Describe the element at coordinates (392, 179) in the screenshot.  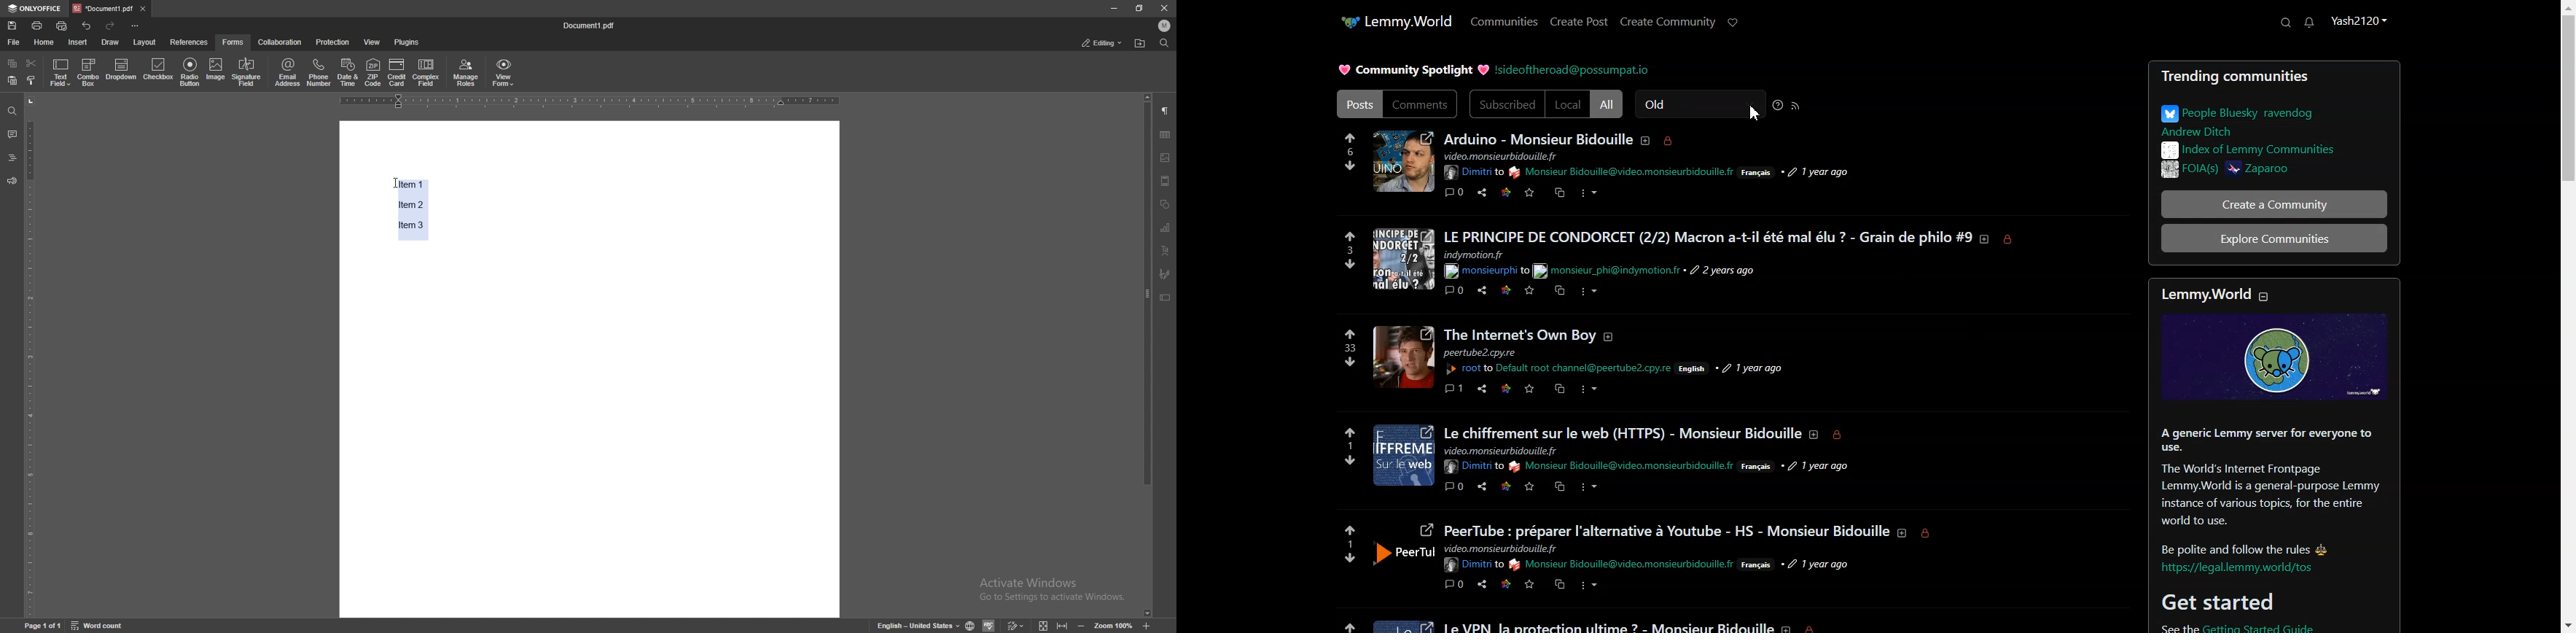
I see `text cursor` at that location.